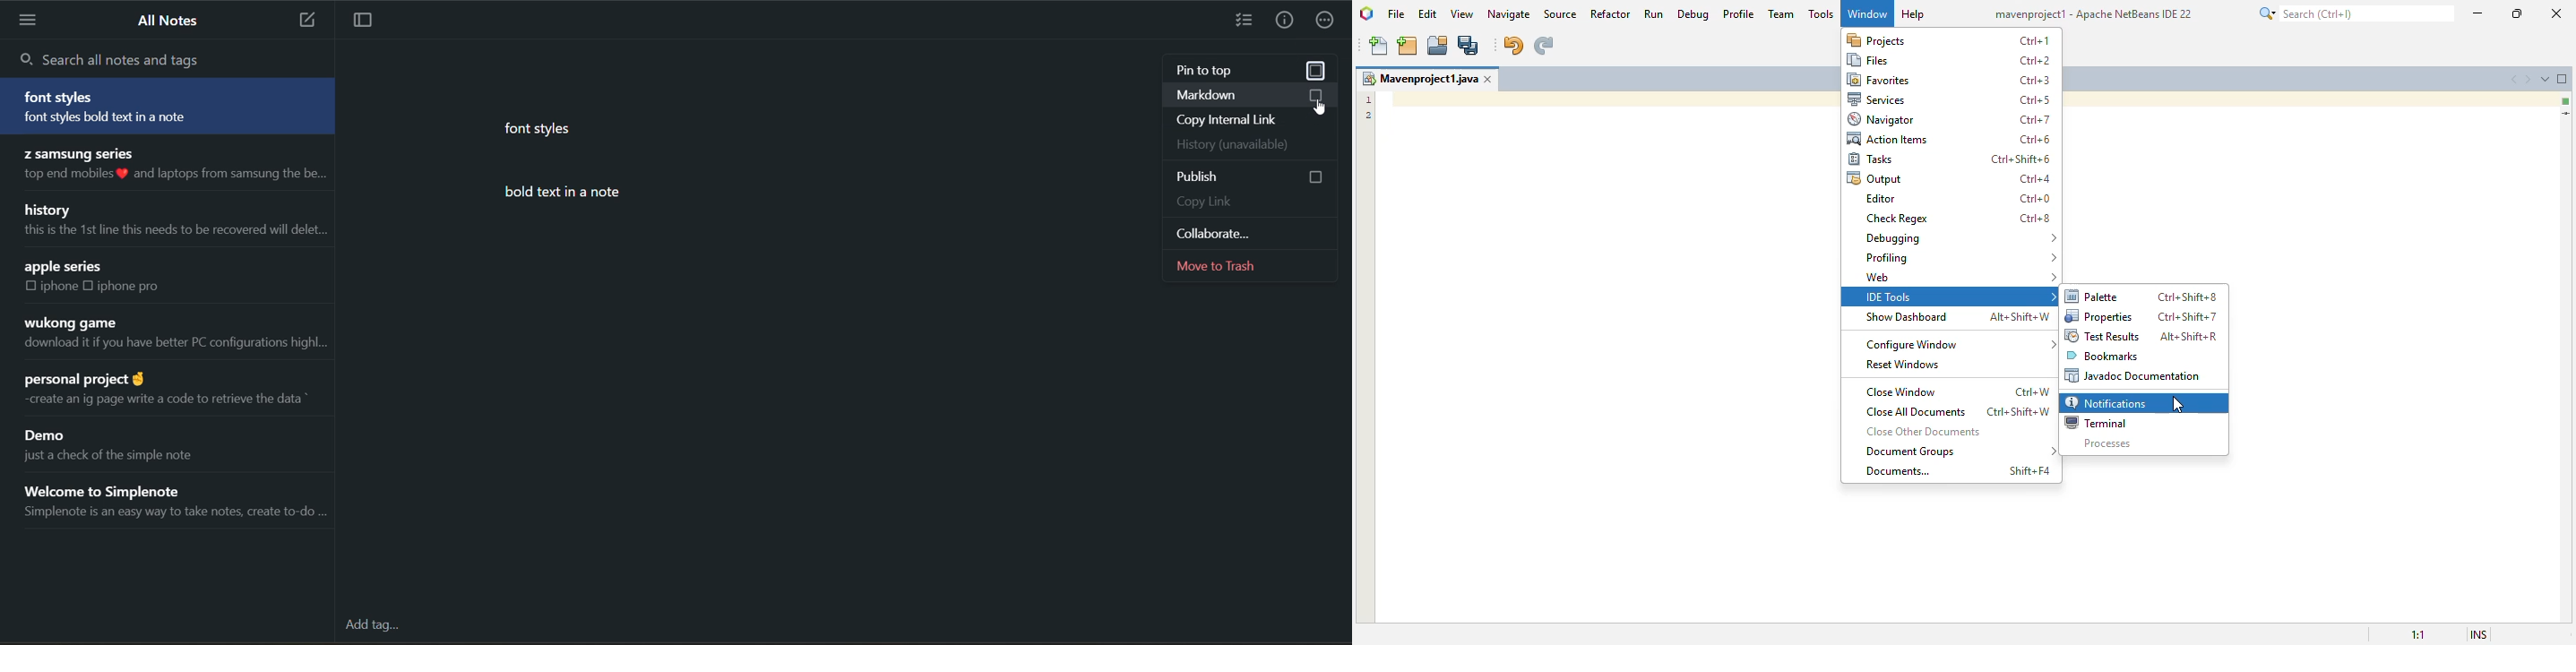 Image resolution: width=2576 pixels, height=672 pixels. Describe the element at coordinates (1211, 178) in the screenshot. I see `publish` at that location.